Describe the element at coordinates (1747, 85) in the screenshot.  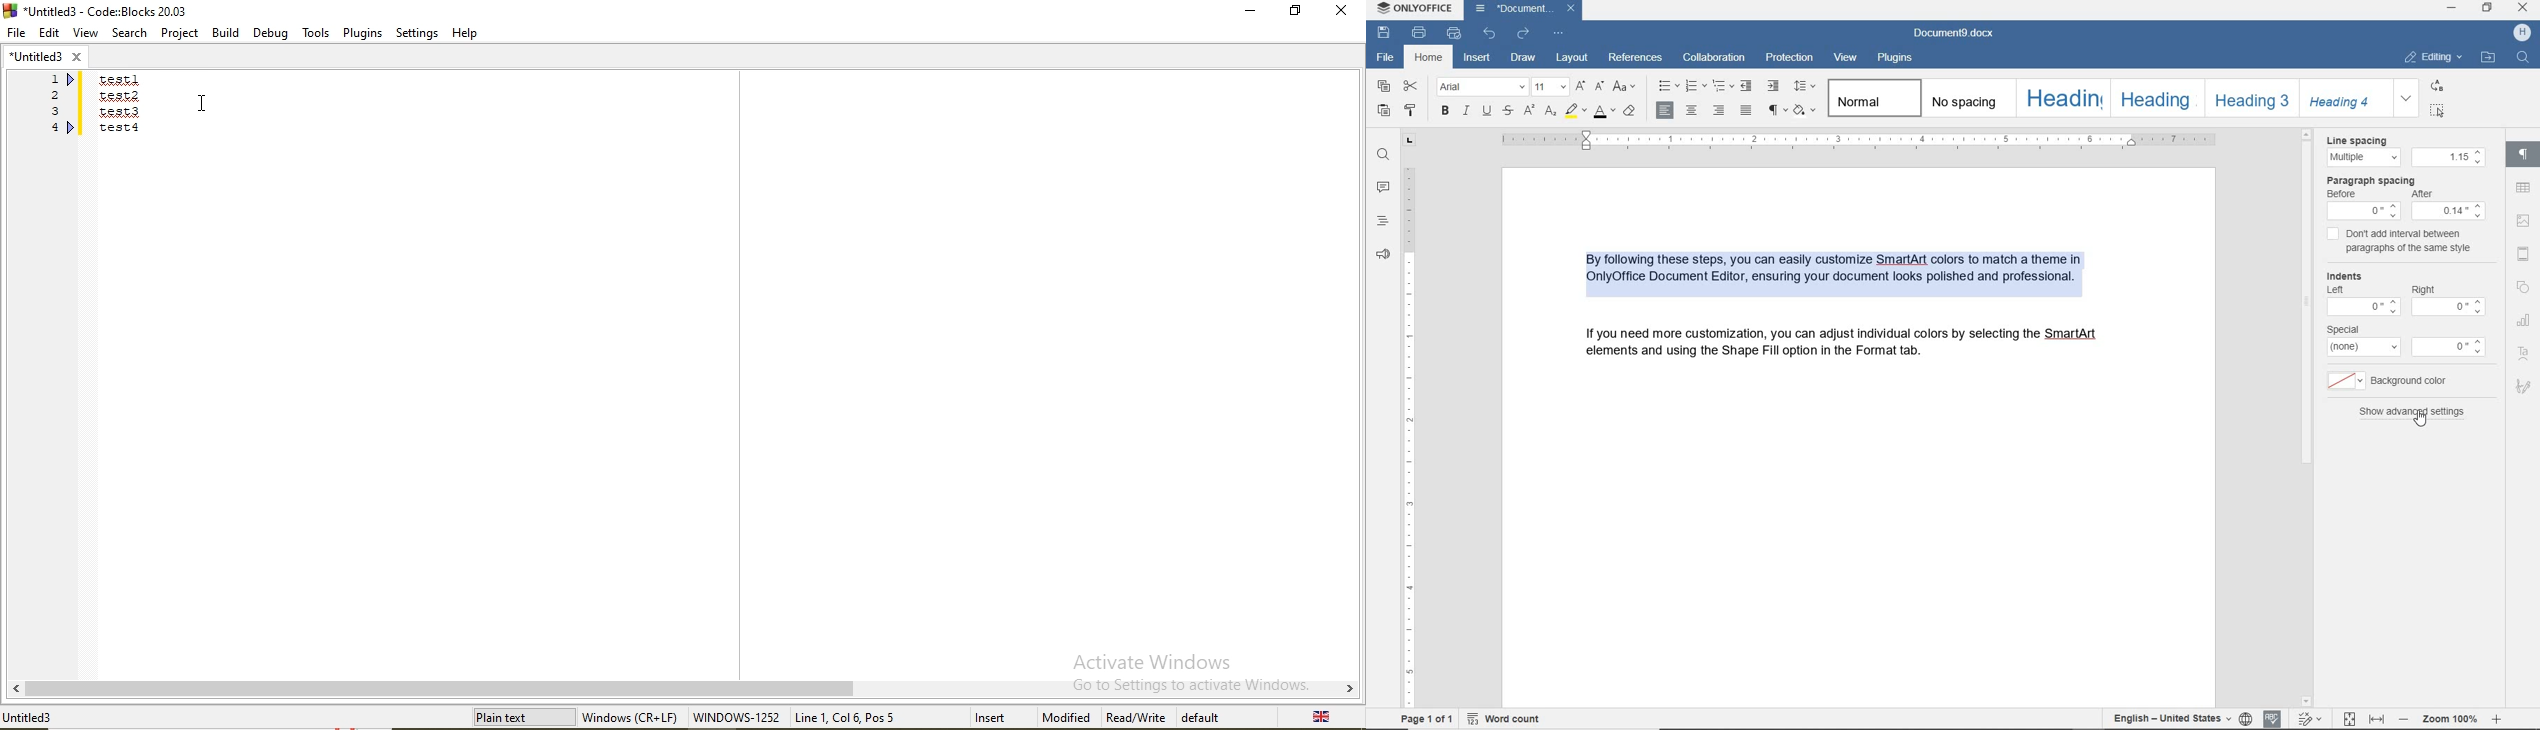
I see `decrease indent` at that location.